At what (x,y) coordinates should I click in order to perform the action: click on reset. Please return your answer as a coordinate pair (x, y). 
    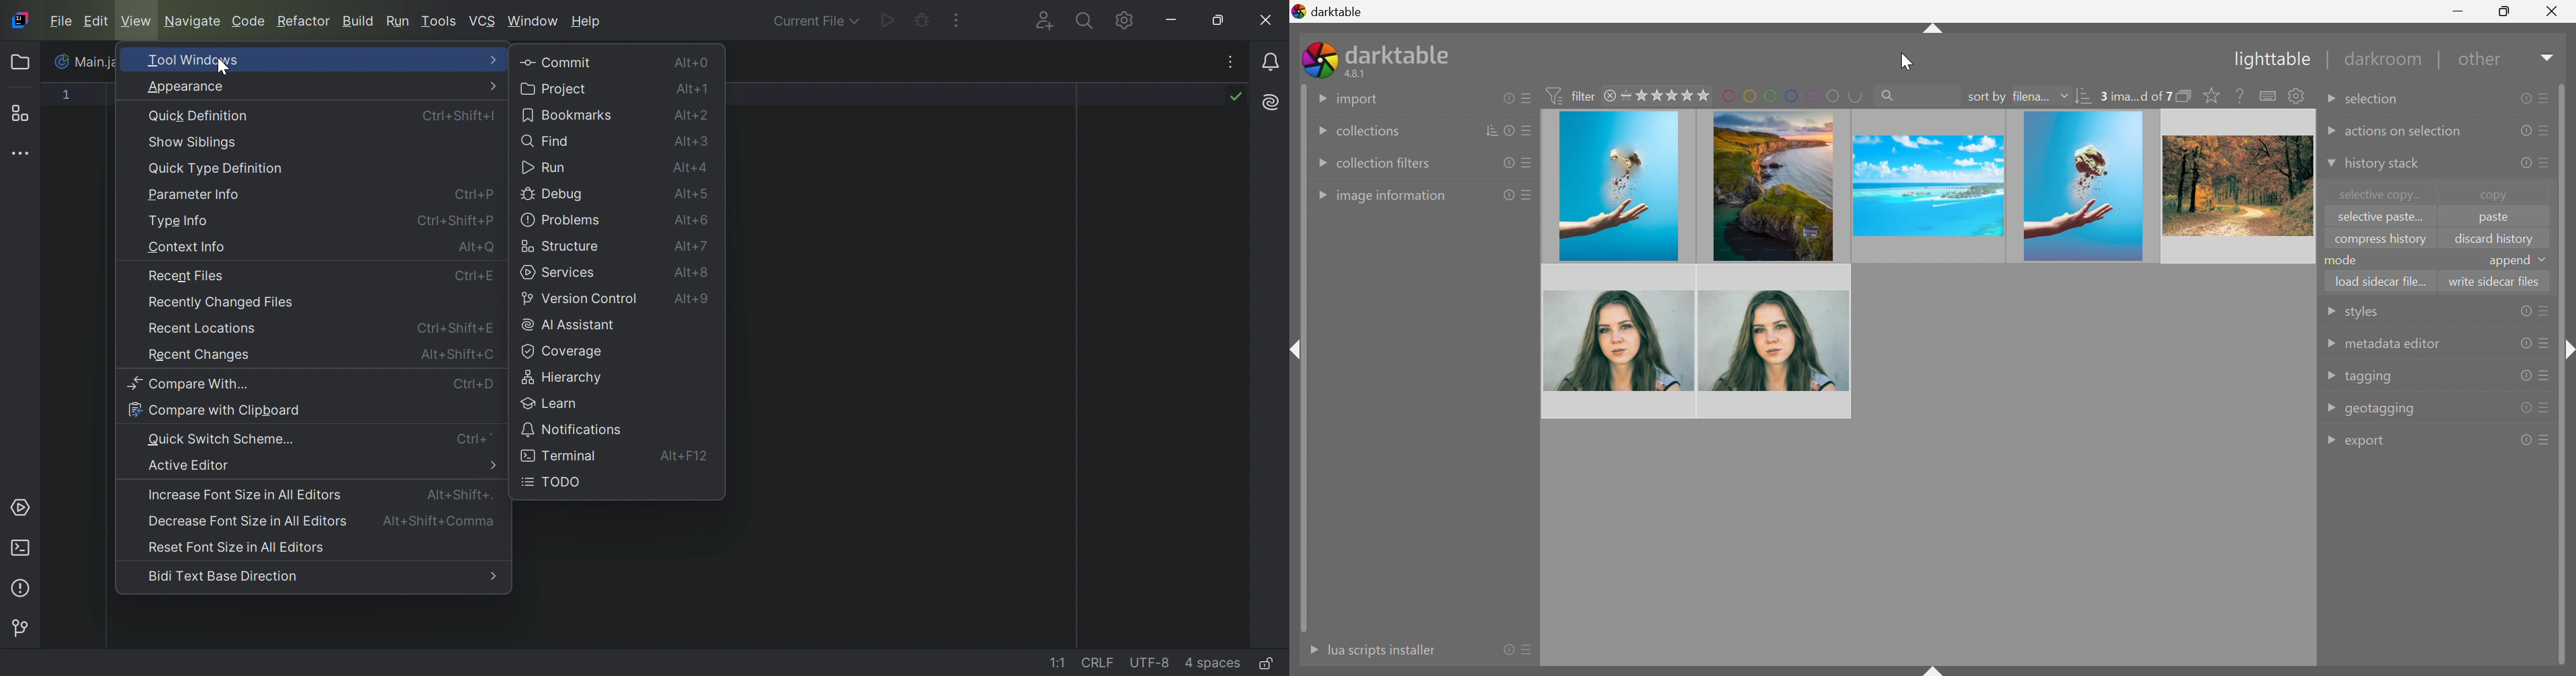
    Looking at the image, I should click on (2525, 311).